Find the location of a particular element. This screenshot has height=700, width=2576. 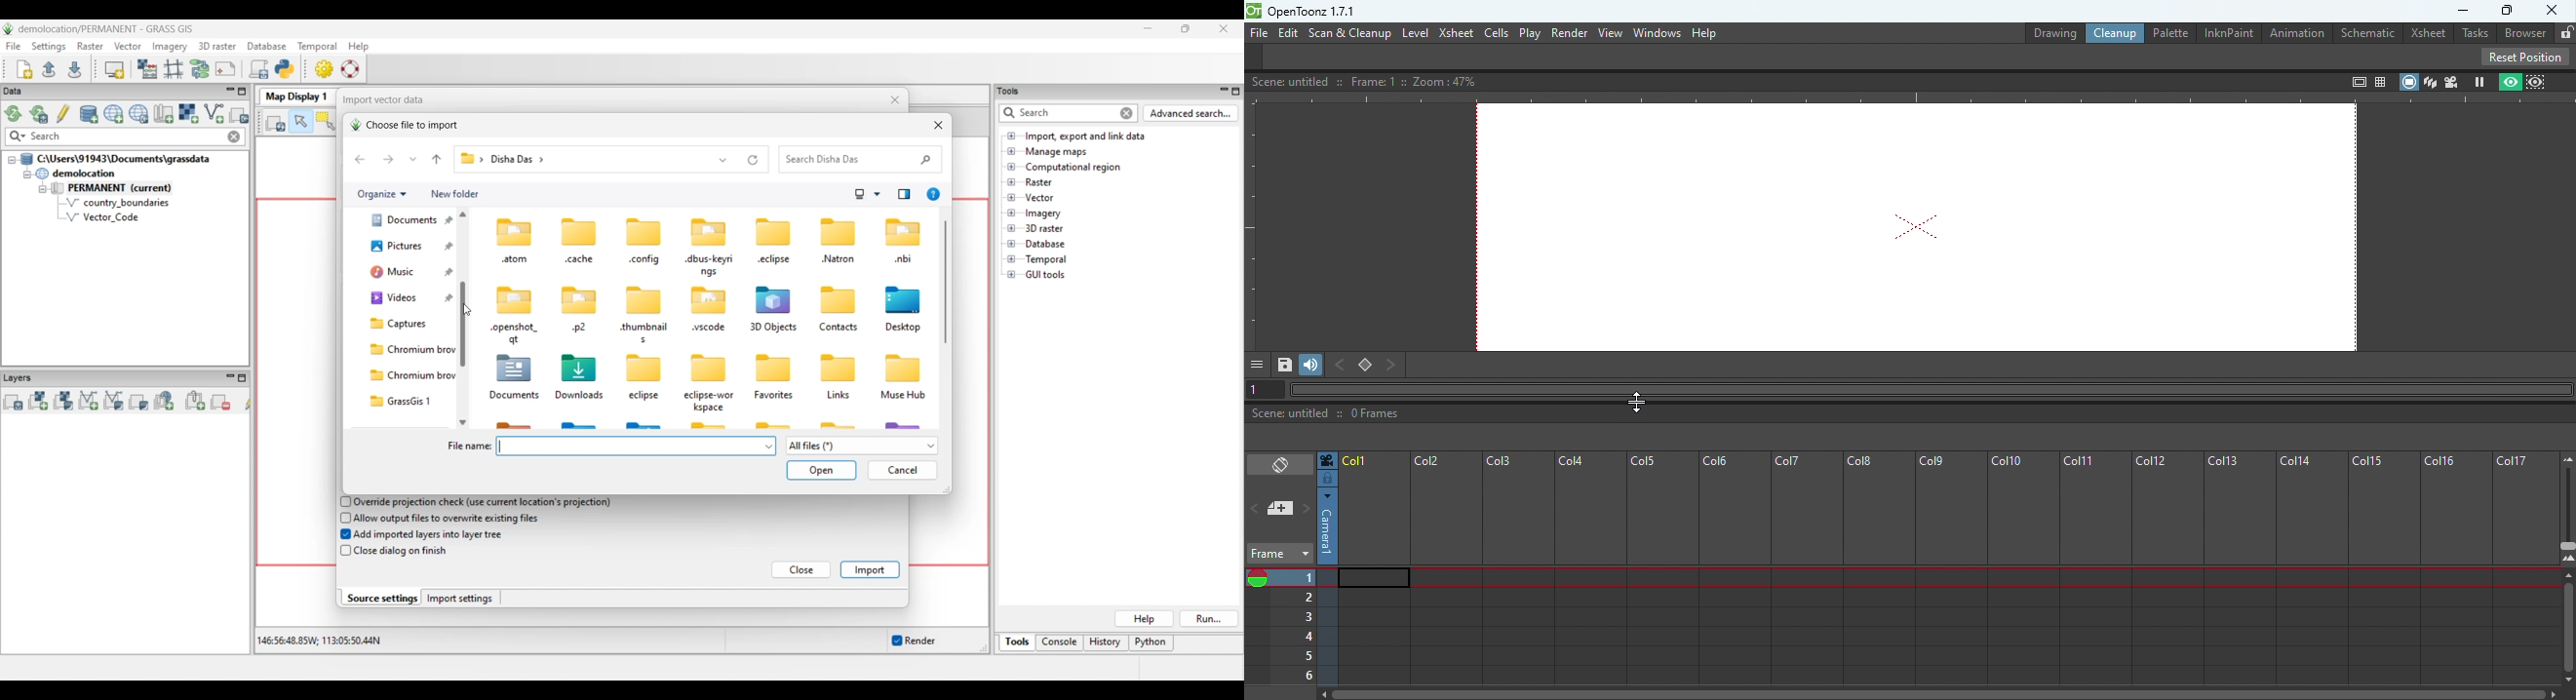

Safe area is located at coordinates (2357, 82).